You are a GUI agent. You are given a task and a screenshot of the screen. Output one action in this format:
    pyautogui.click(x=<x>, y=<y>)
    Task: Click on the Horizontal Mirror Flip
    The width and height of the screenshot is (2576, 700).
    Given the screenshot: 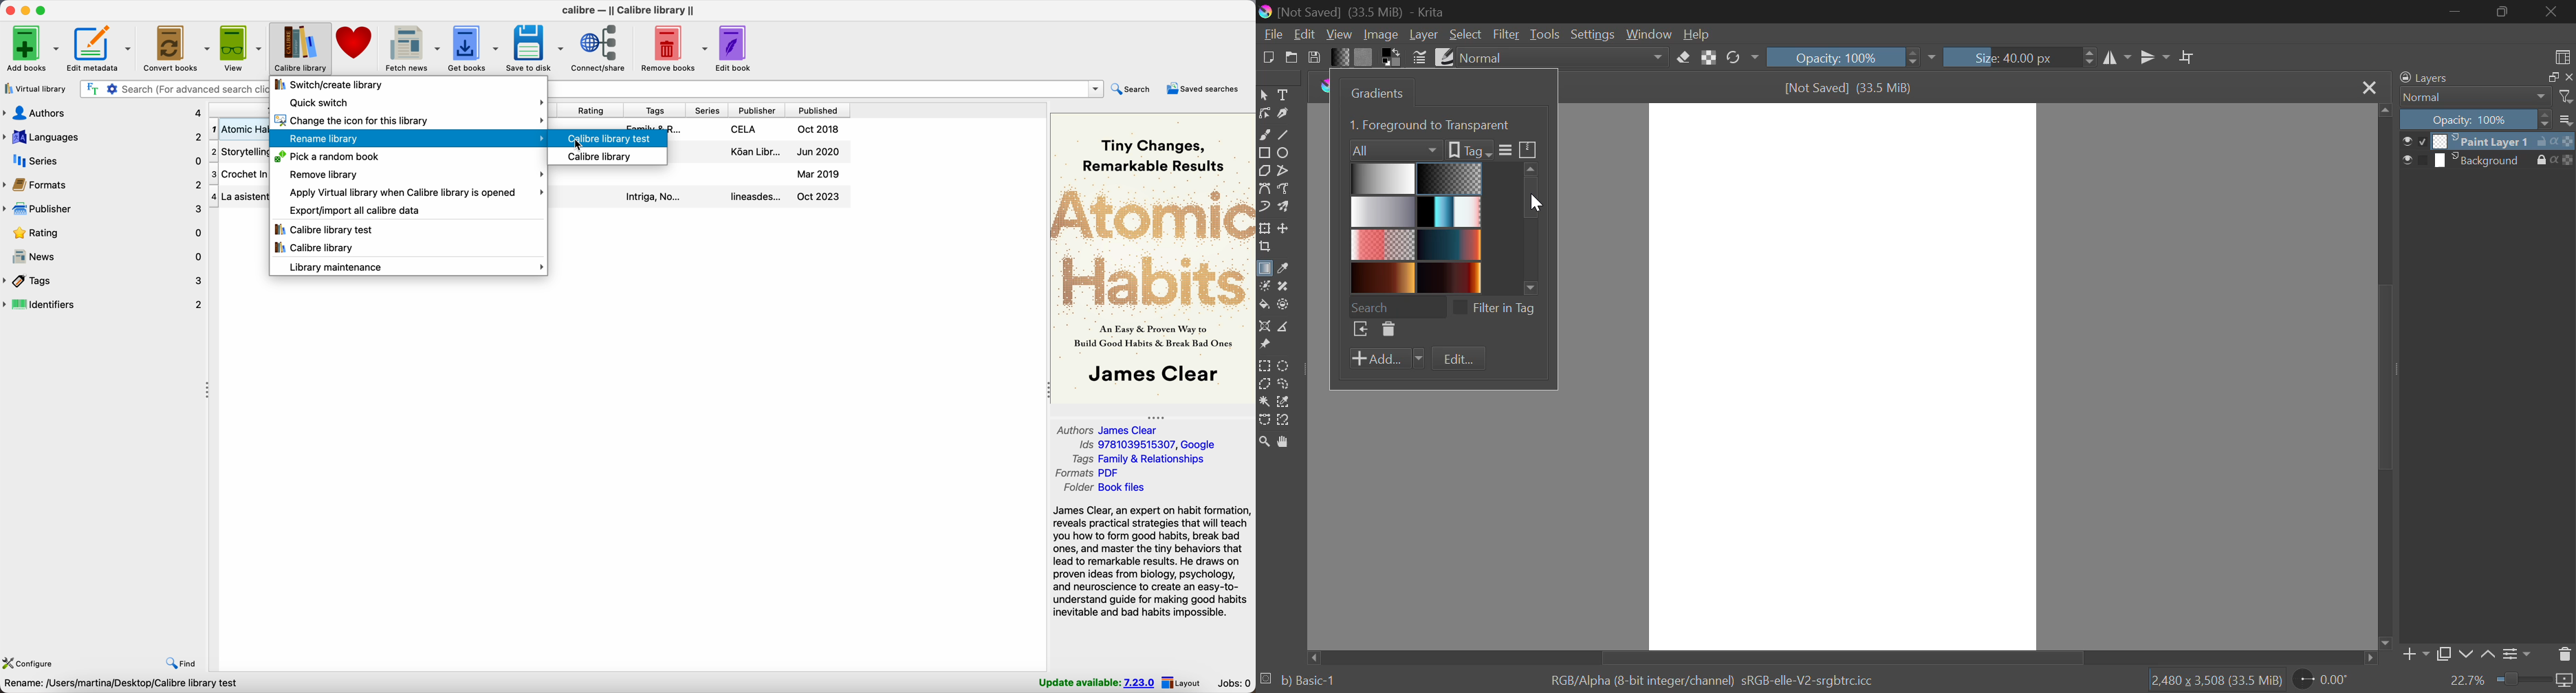 What is the action you would take?
    pyautogui.click(x=2152, y=59)
    